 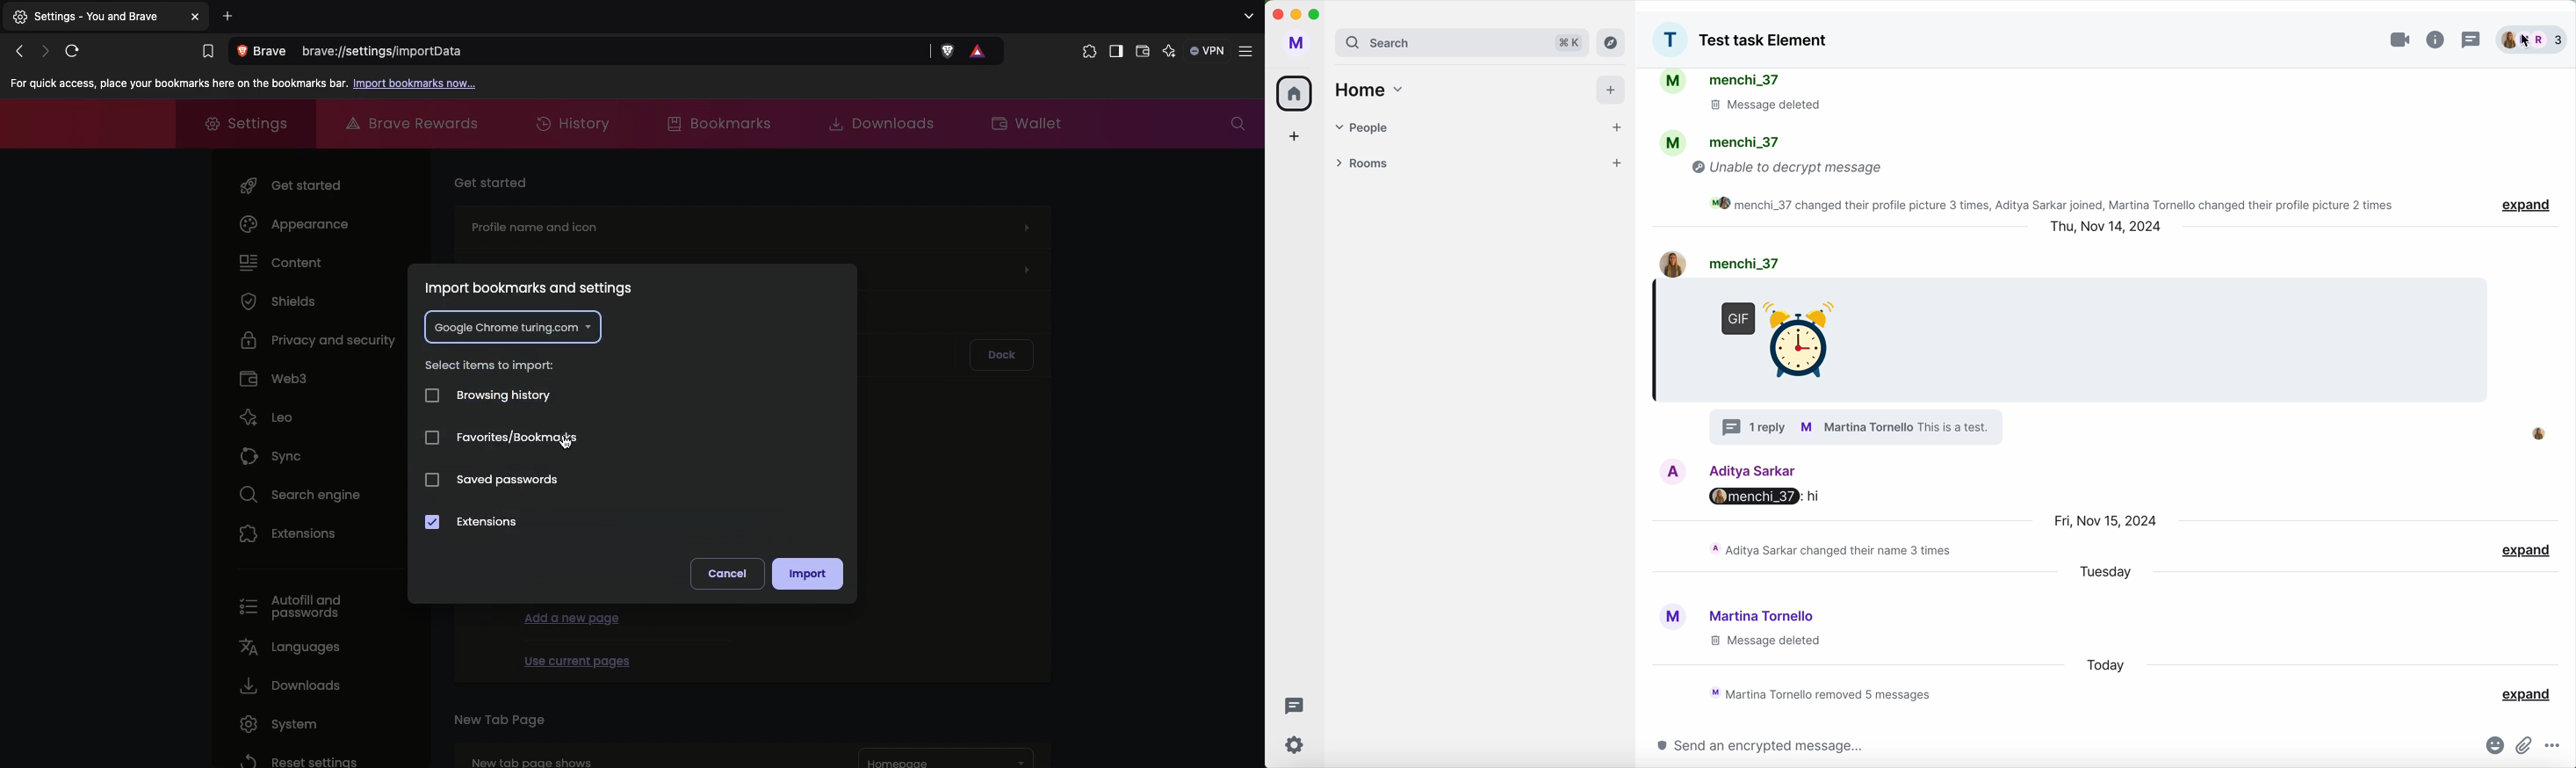 I want to click on profile picture, so click(x=1670, y=40).